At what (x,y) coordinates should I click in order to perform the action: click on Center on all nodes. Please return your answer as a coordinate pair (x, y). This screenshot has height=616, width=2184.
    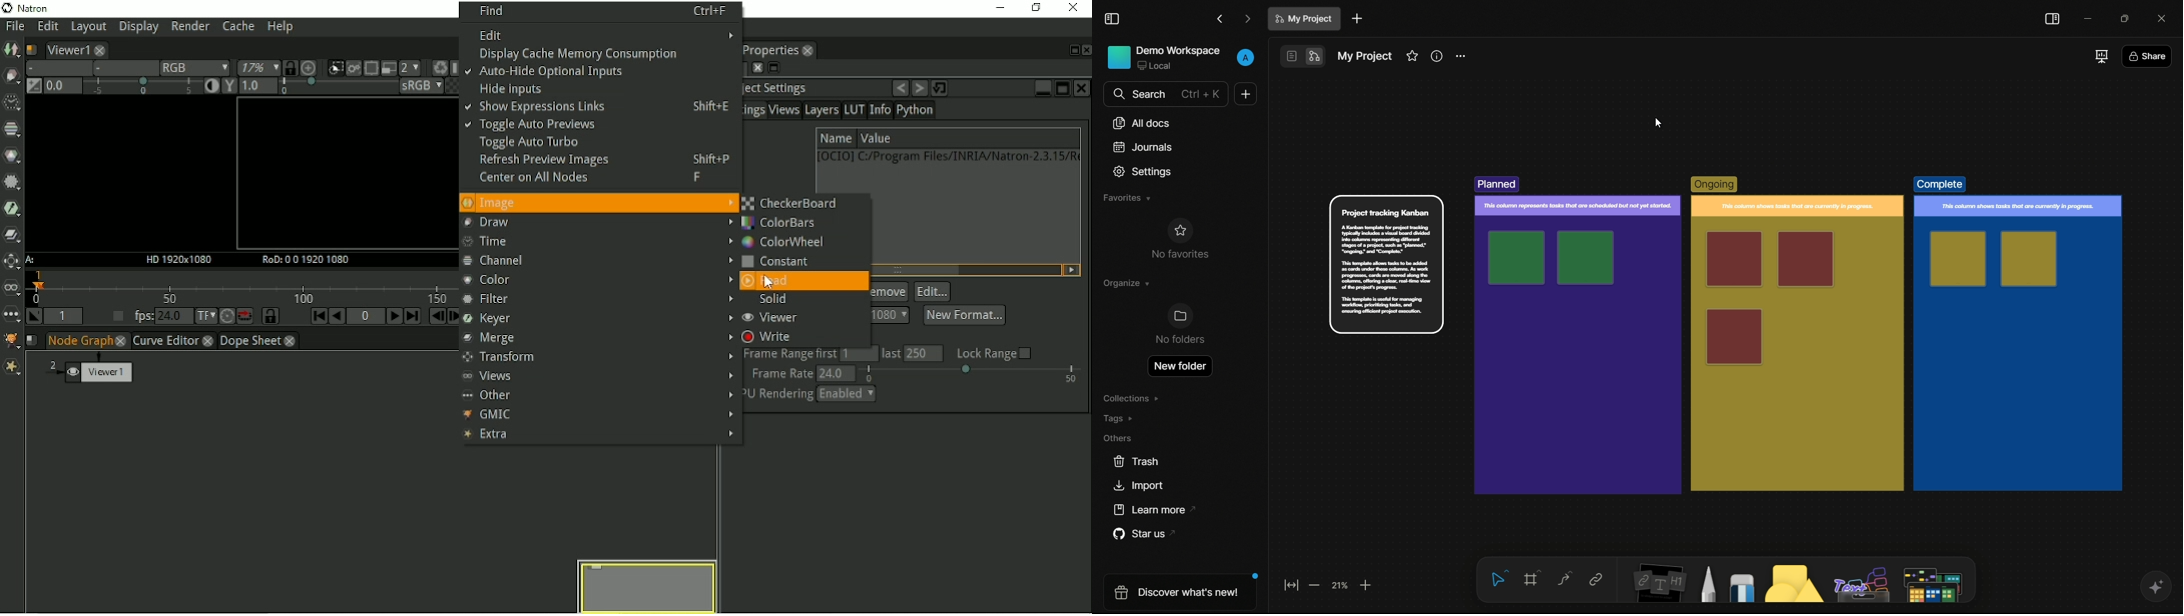
    Looking at the image, I should click on (604, 179).